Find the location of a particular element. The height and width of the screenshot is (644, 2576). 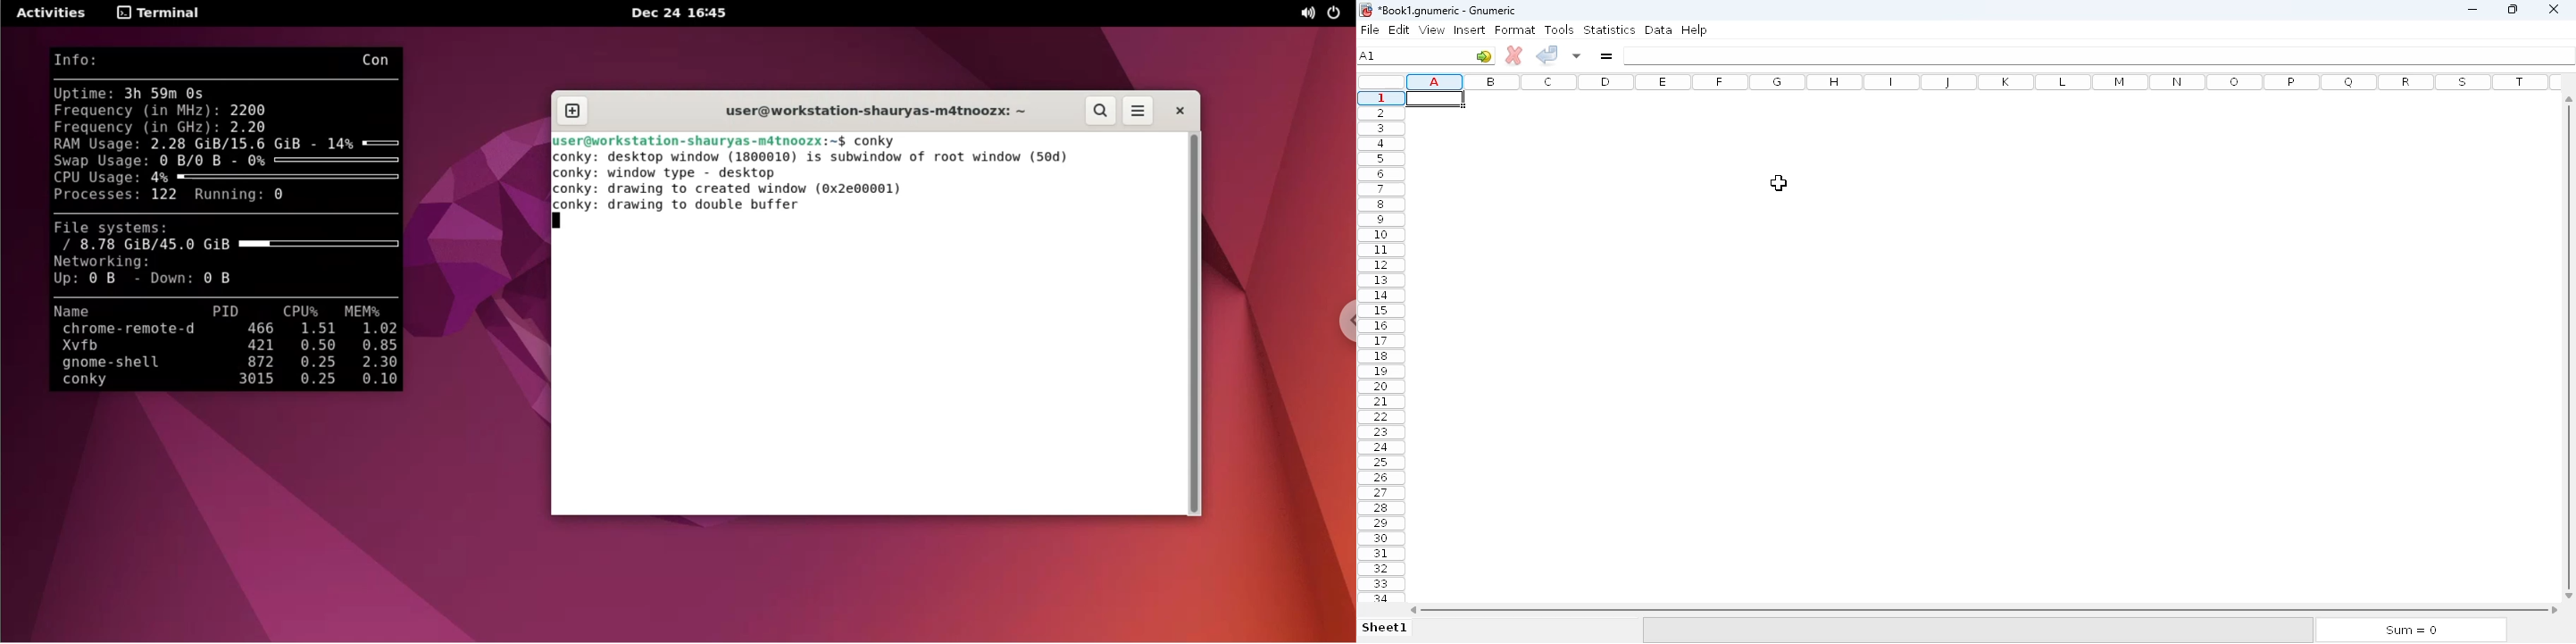

go to is located at coordinates (1484, 55).